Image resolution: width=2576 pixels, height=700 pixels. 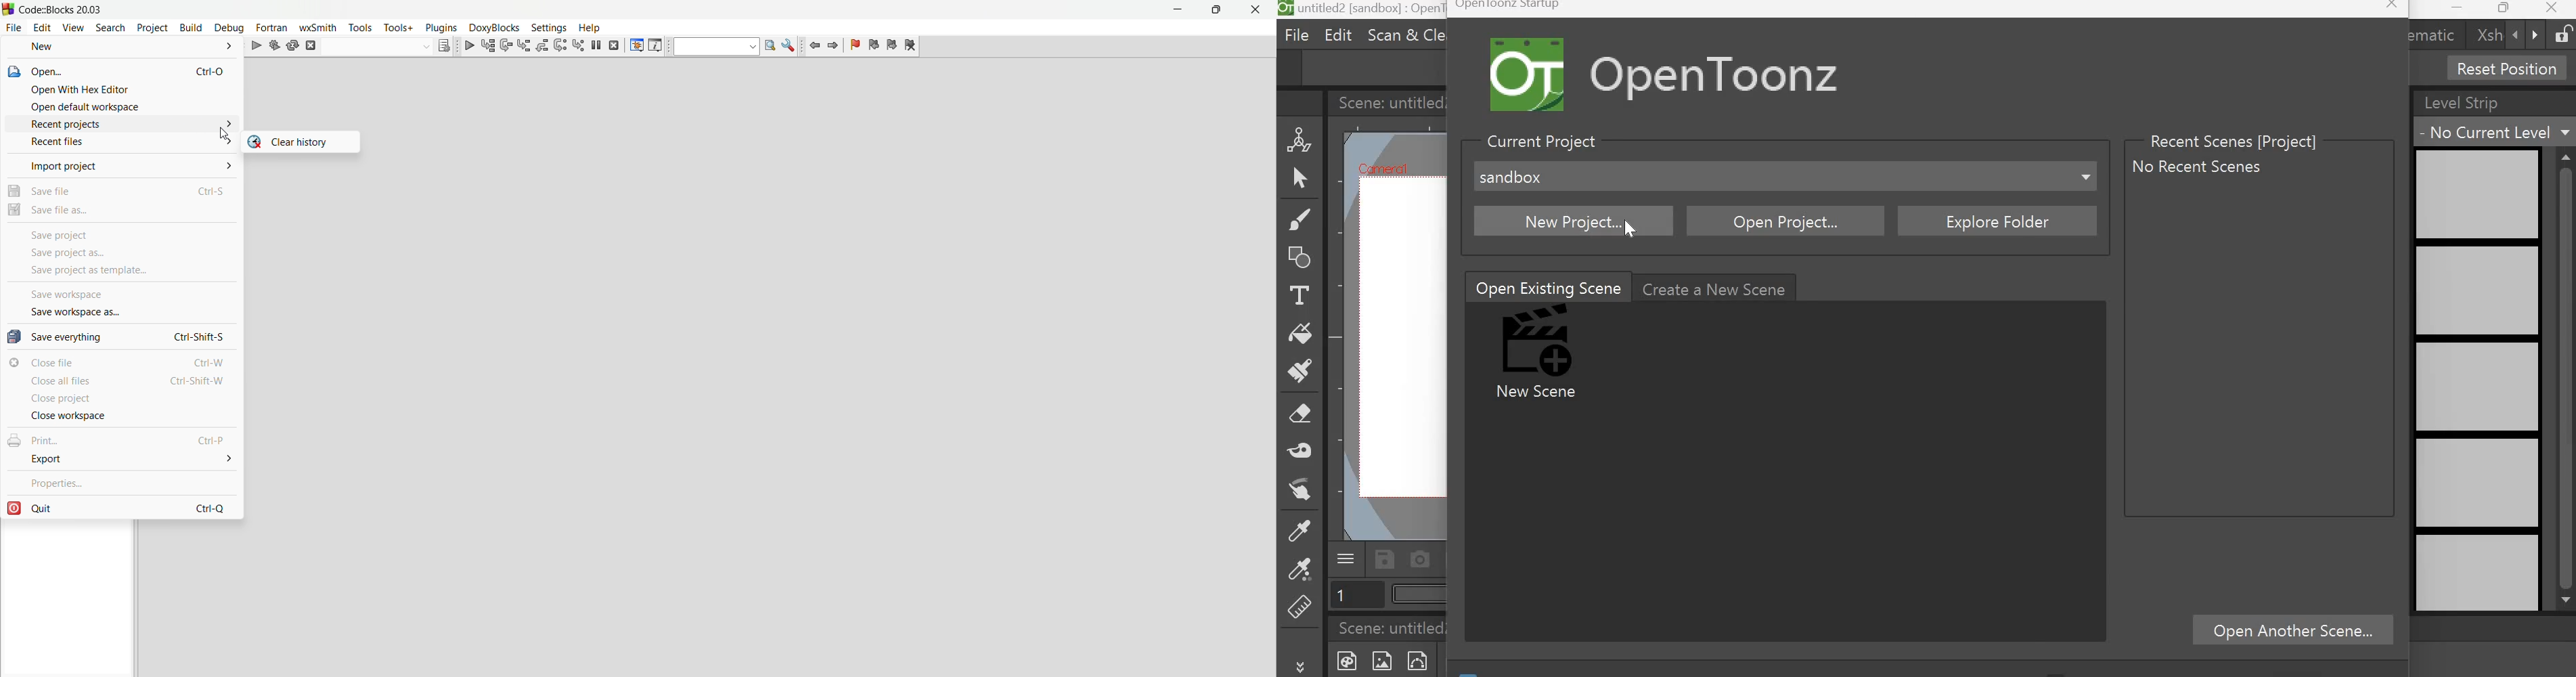 What do you see at coordinates (258, 47) in the screenshot?
I see `run` at bounding box center [258, 47].